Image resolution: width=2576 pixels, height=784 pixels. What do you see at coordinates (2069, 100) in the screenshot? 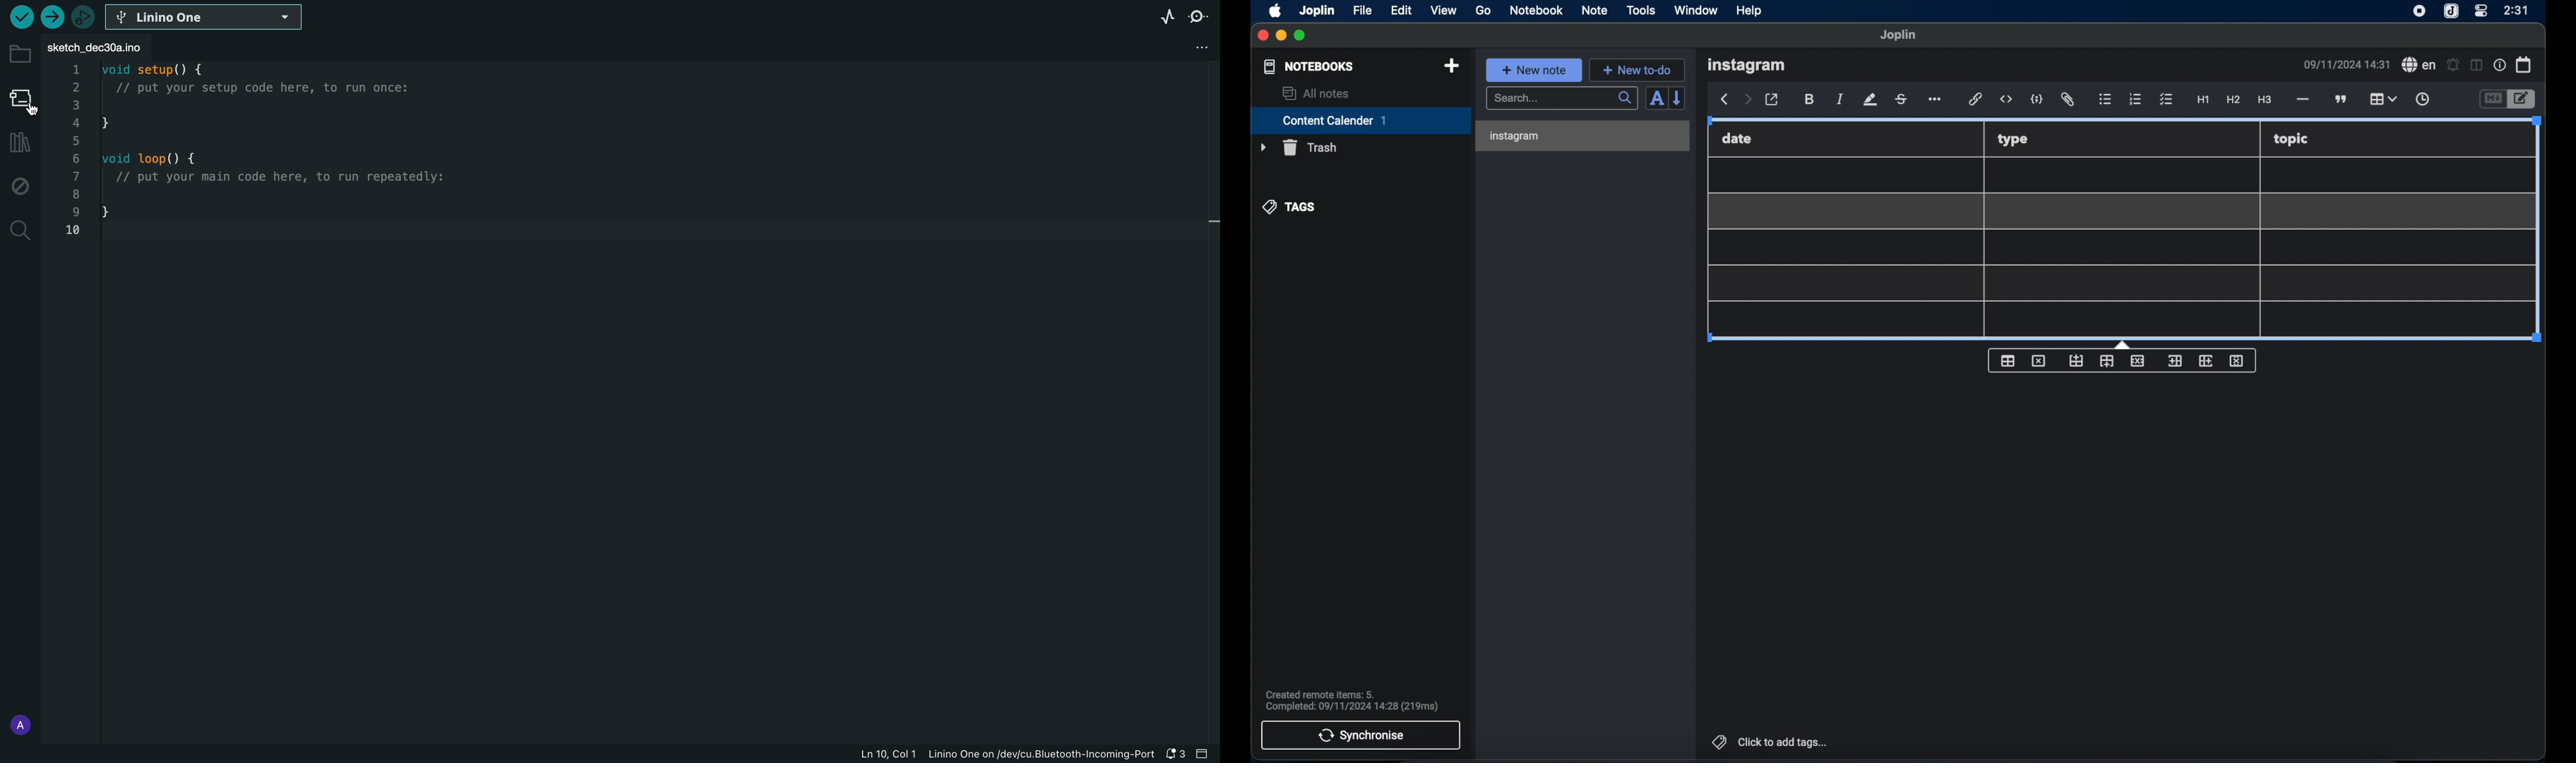
I see `attach file` at bounding box center [2069, 100].